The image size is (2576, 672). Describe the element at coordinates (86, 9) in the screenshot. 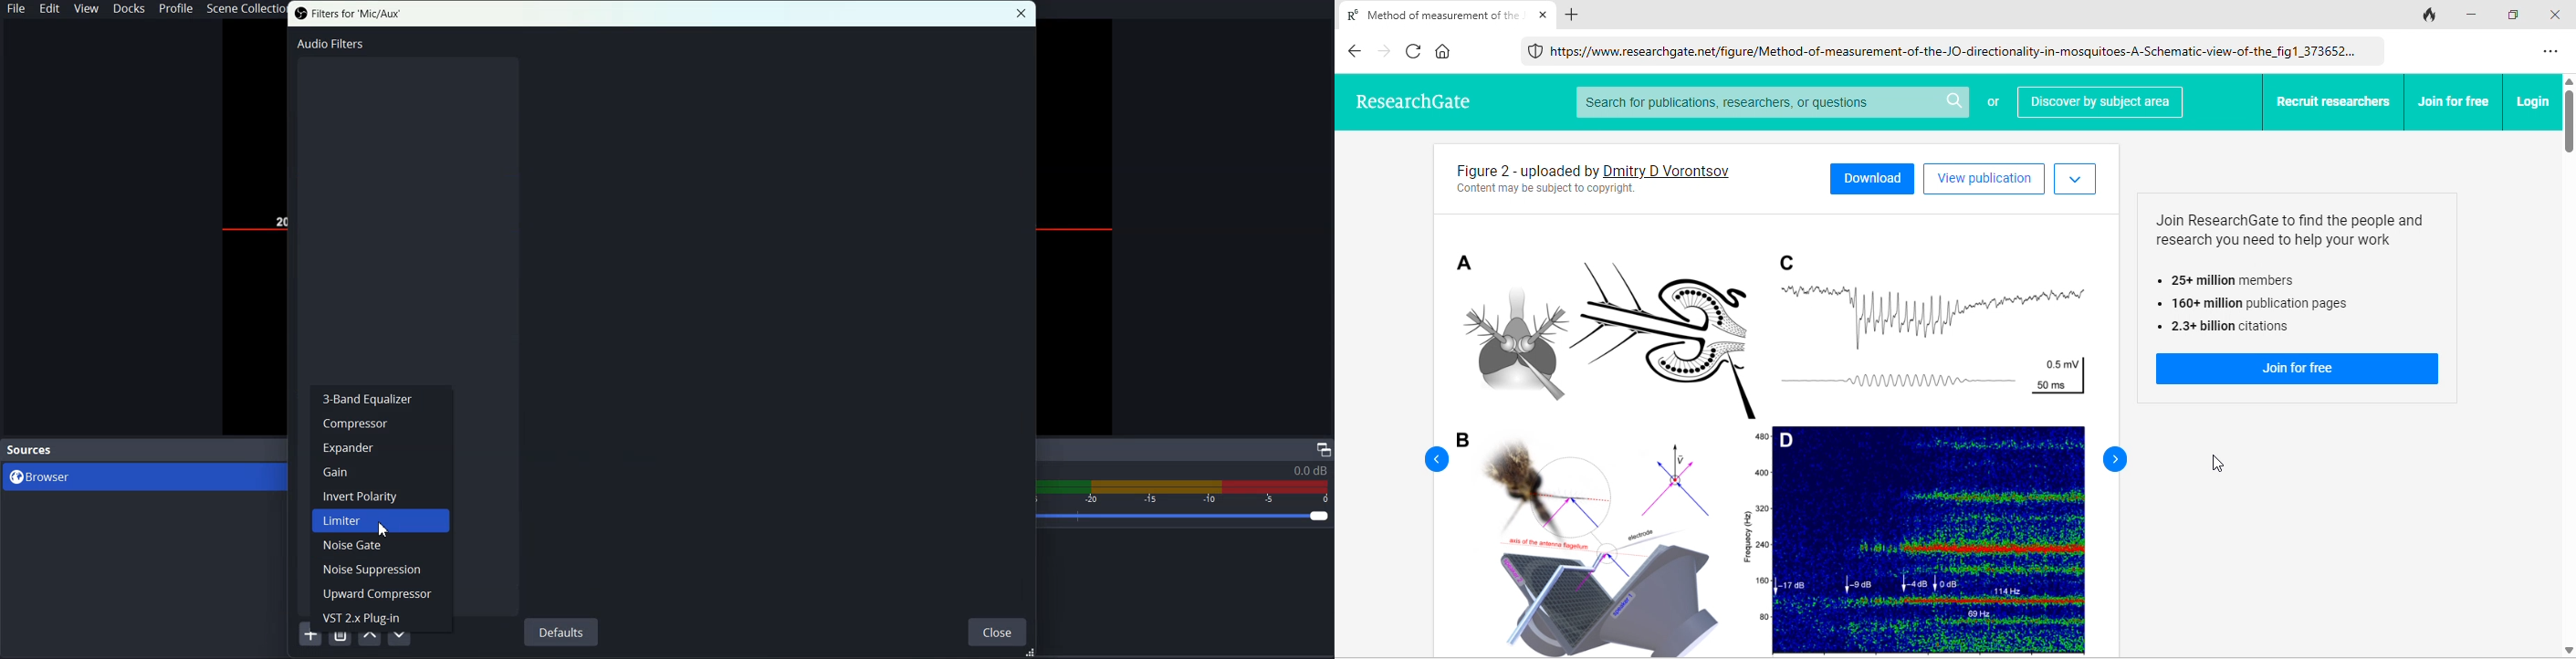

I see `View` at that location.